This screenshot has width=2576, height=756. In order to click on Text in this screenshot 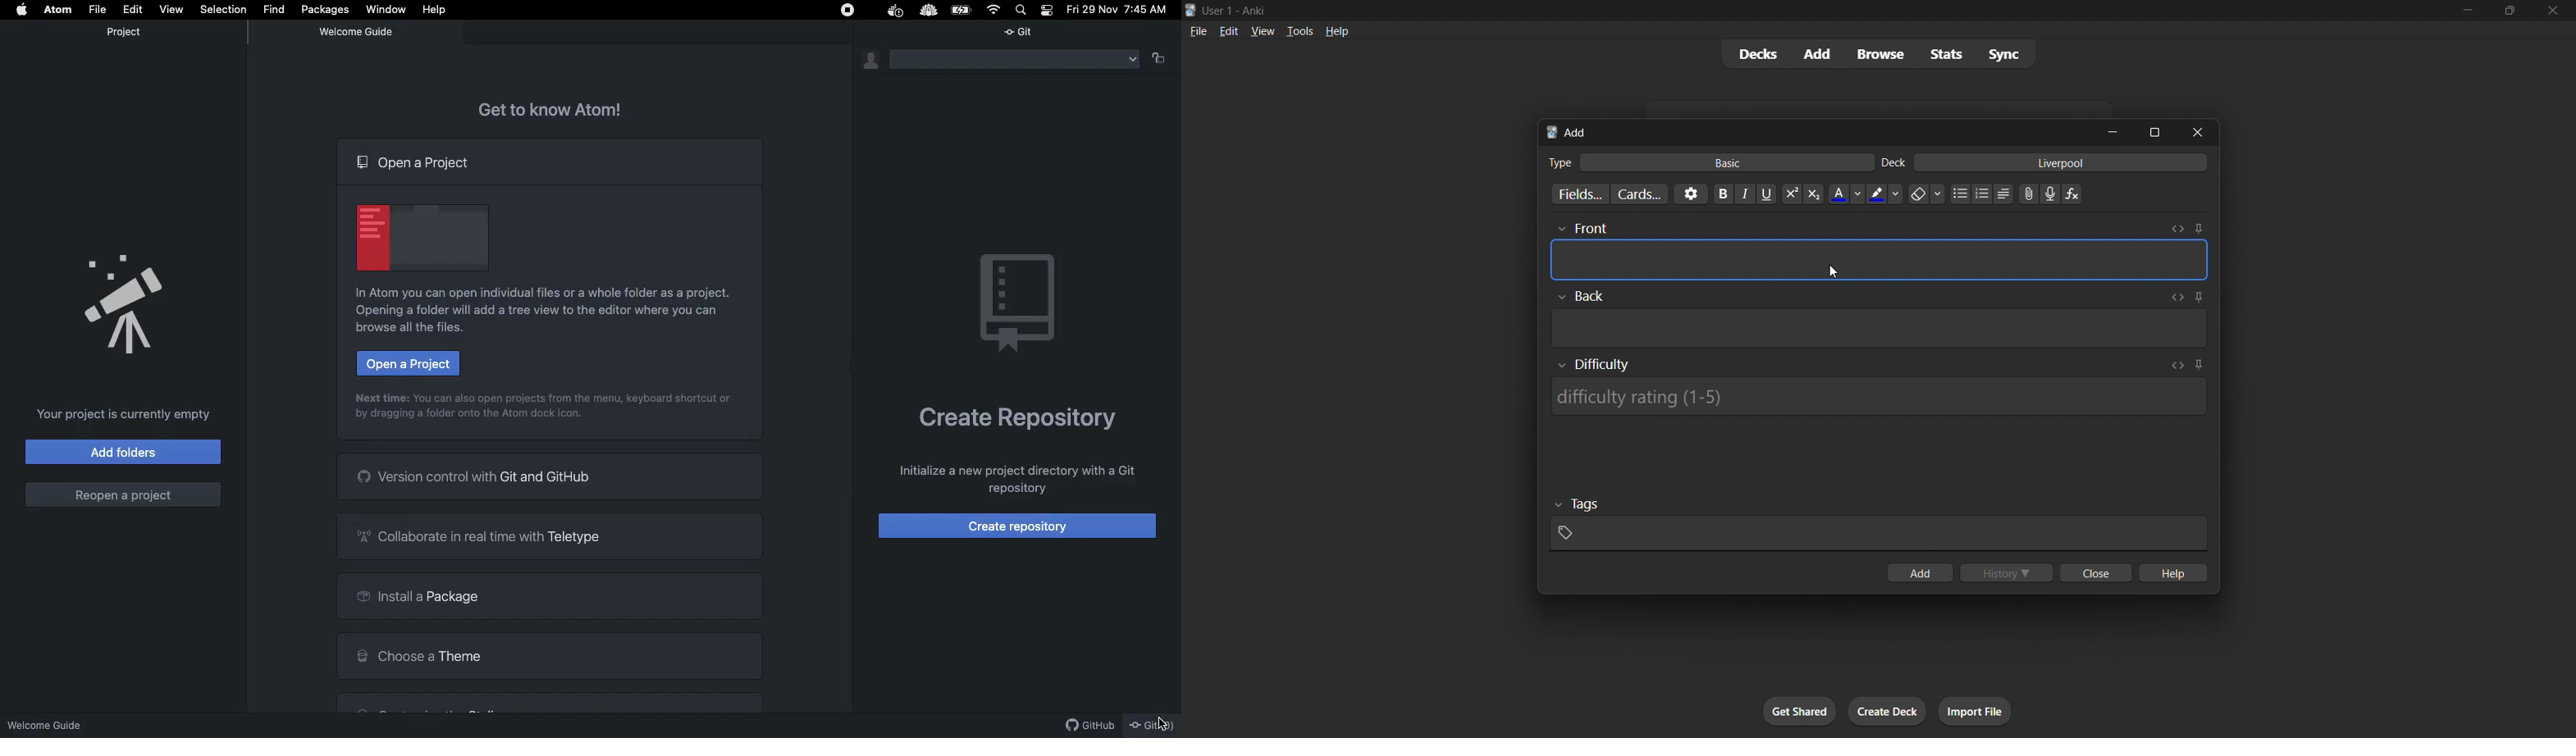, I will do `click(1894, 163)`.